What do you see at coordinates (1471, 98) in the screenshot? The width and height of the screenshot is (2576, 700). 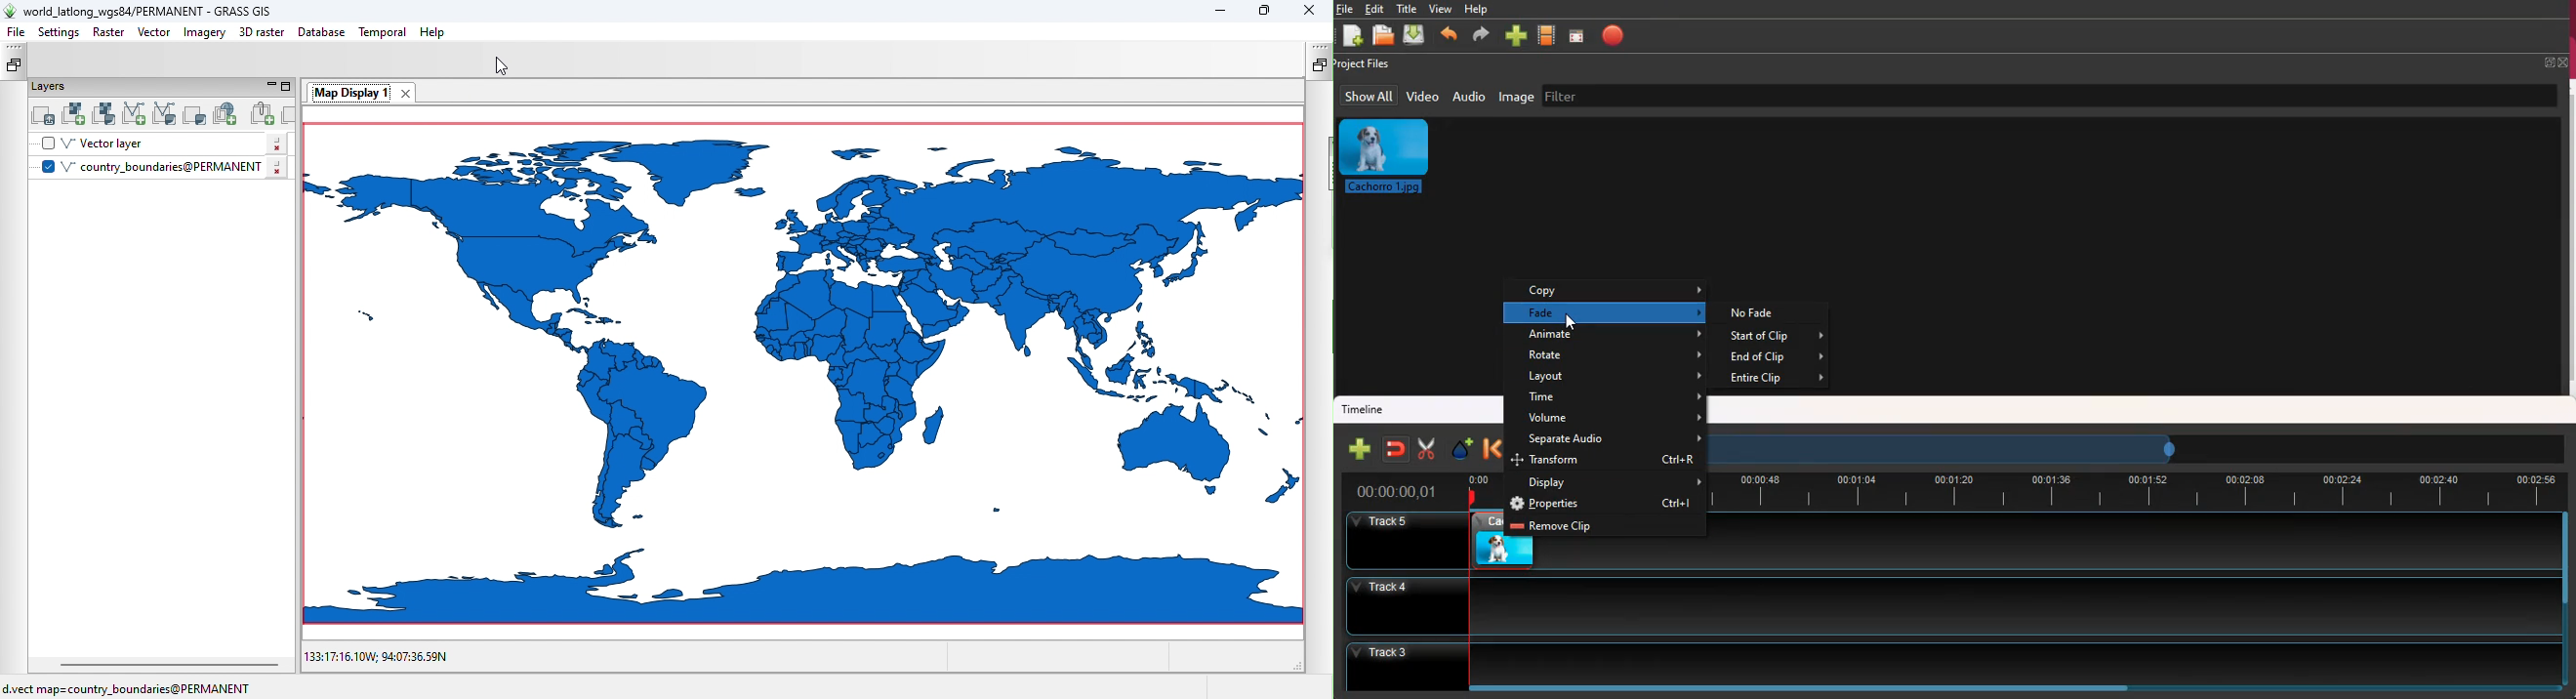 I see `audio` at bounding box center [1471, 98].